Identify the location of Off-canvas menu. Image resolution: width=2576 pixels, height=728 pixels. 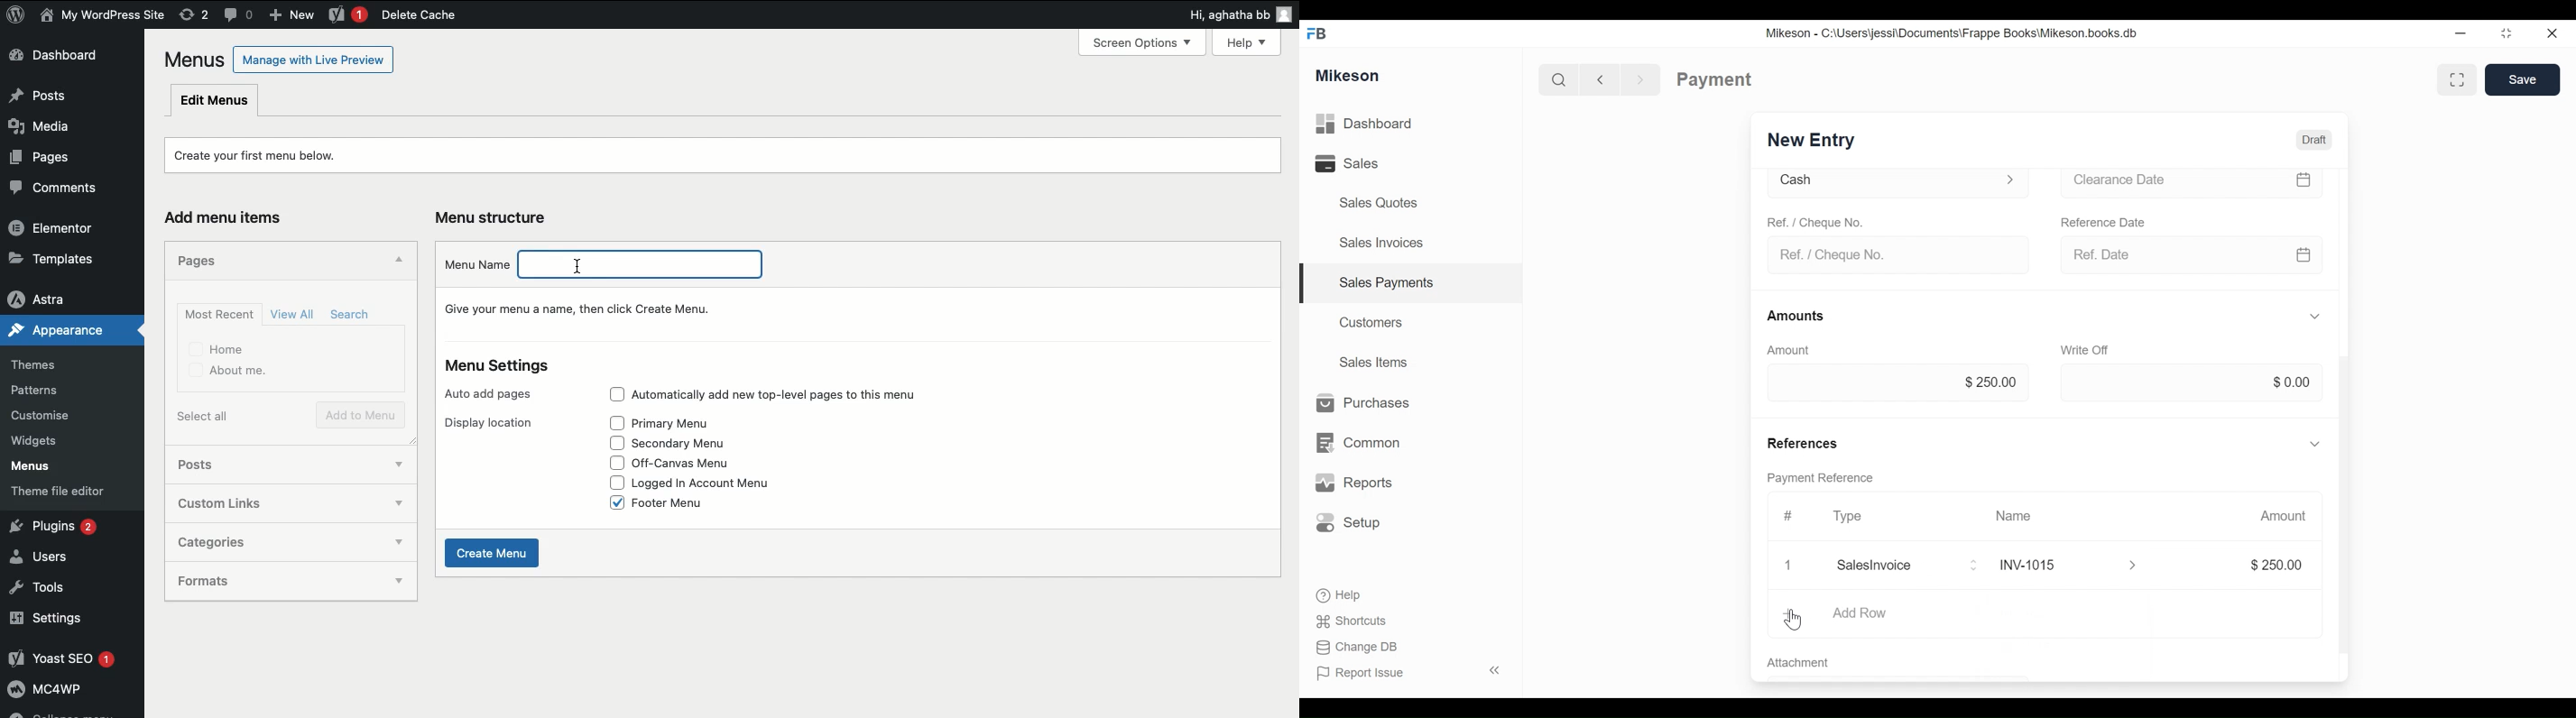
(694, 462).